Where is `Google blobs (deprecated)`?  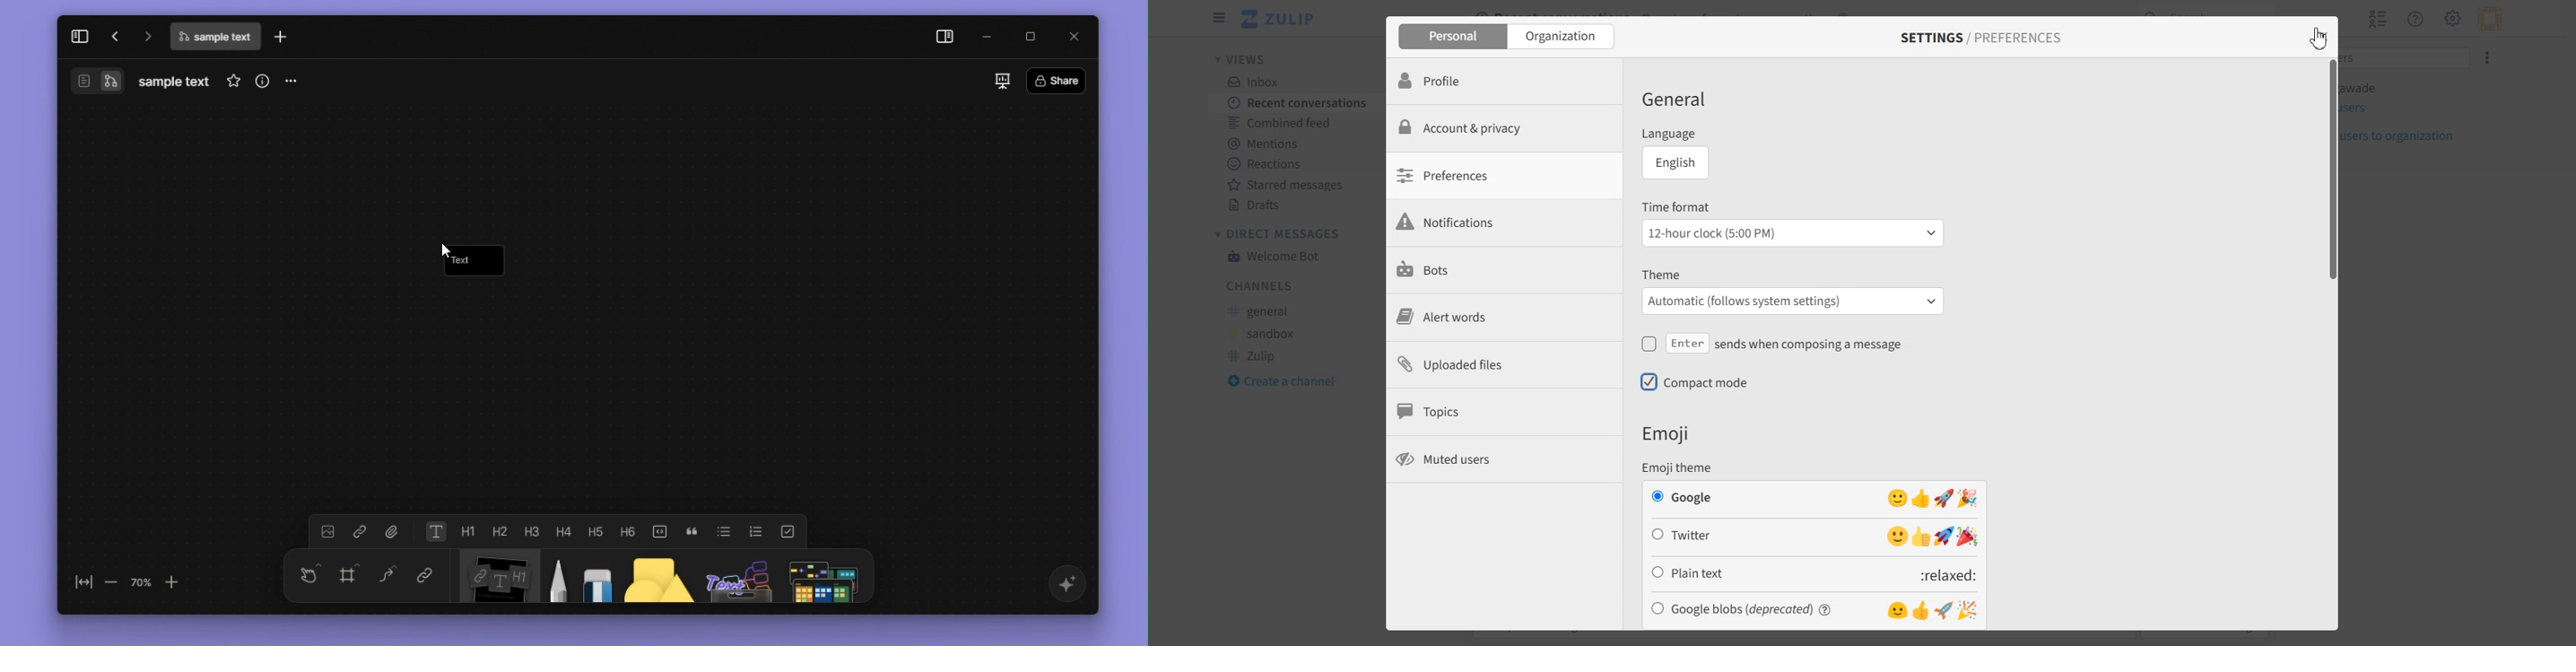 Google blobs (deprecated) is located at coordinates (1817, 611).